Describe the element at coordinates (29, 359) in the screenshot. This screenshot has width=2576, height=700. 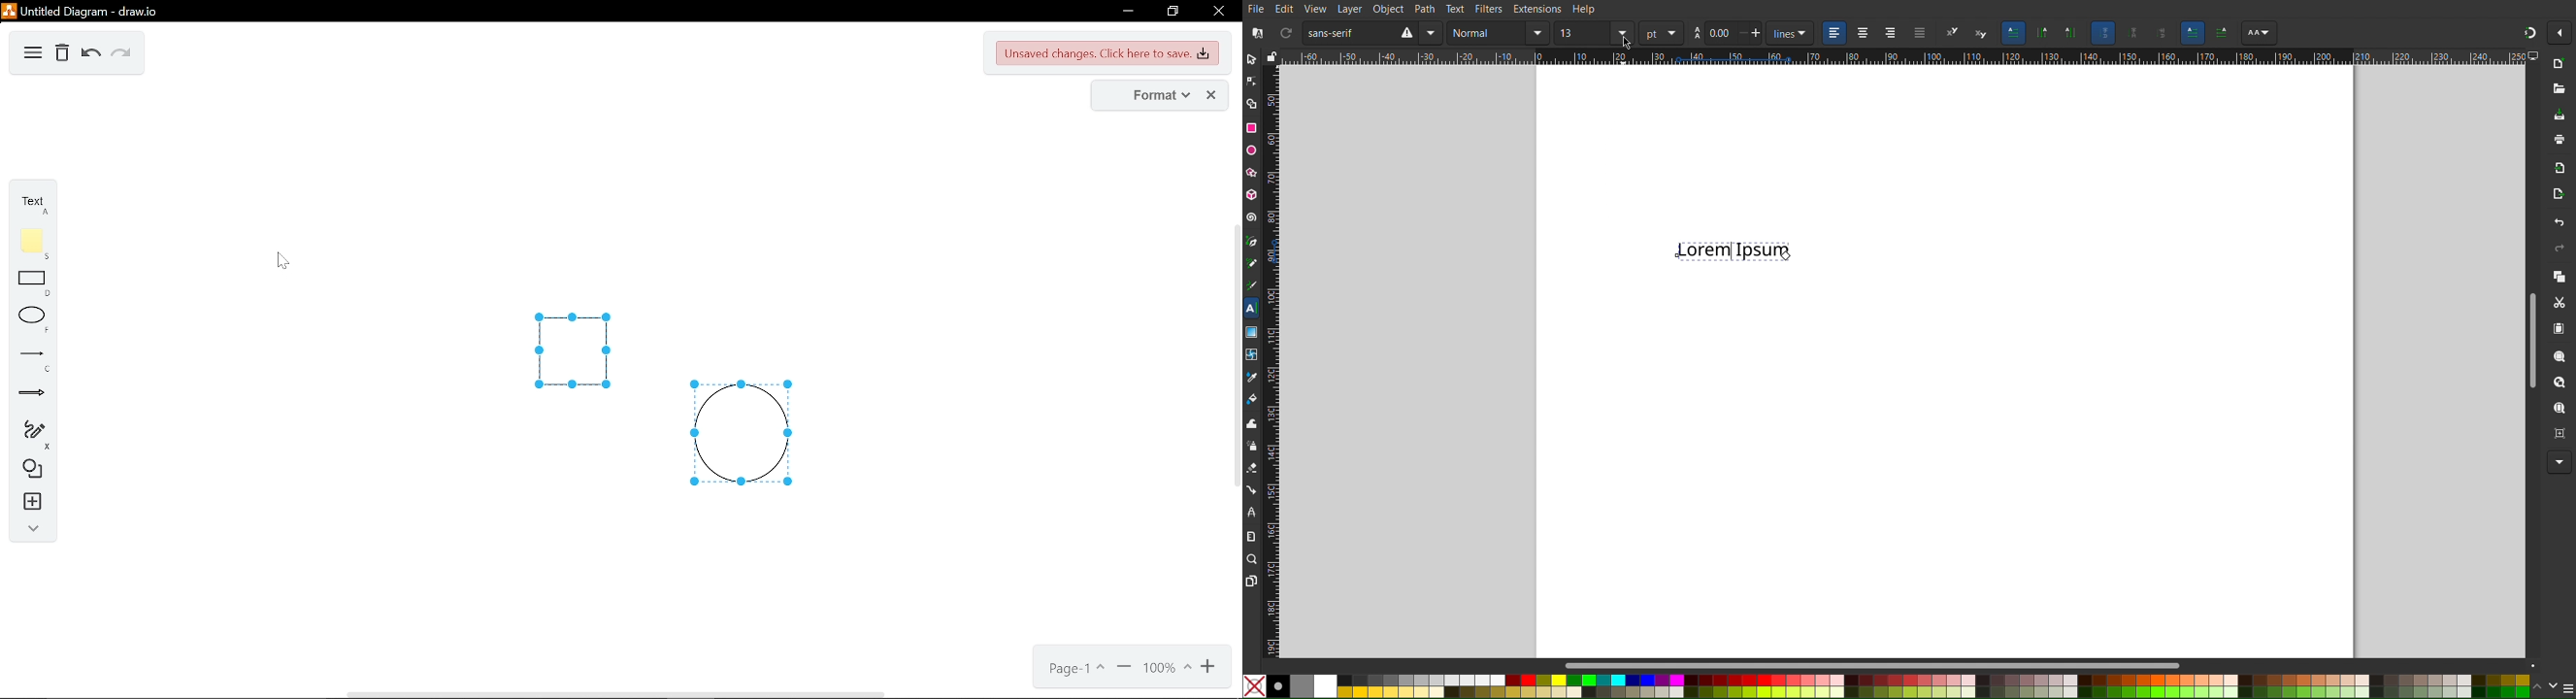
I see `line` at that location.